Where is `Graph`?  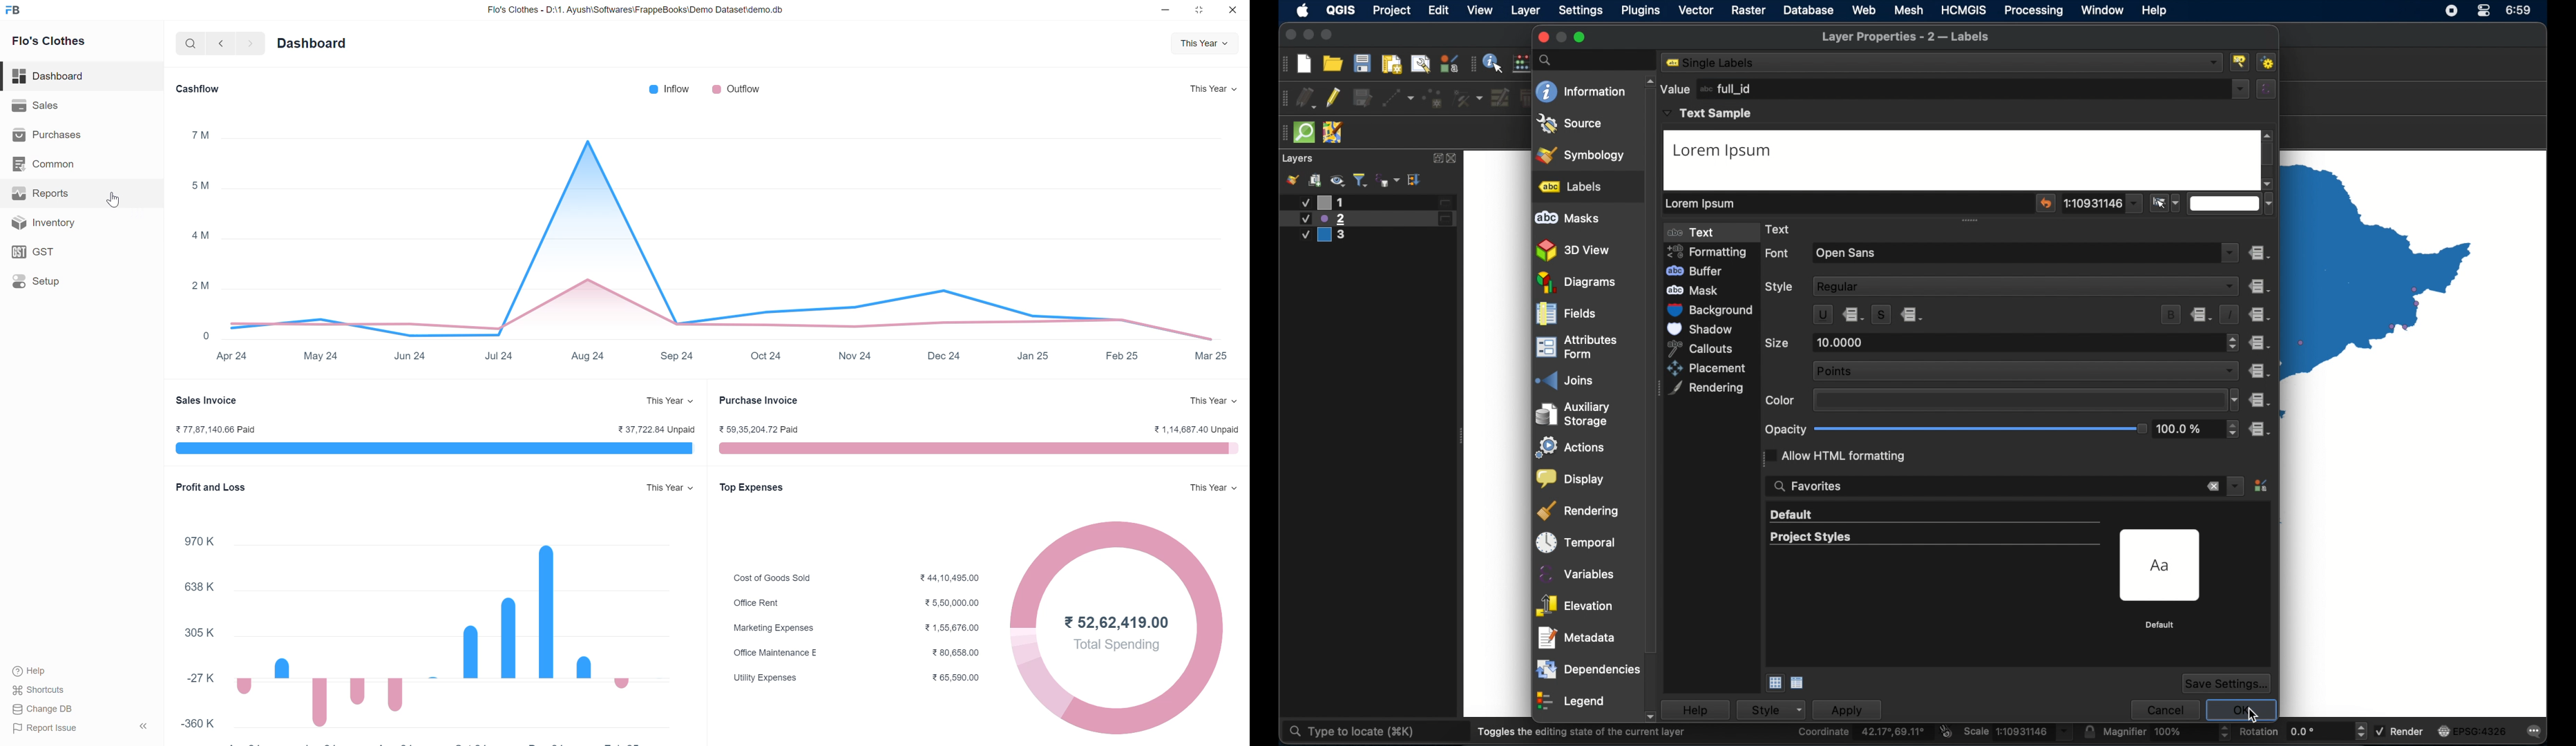 Graph is located at coordinates (730, 236).